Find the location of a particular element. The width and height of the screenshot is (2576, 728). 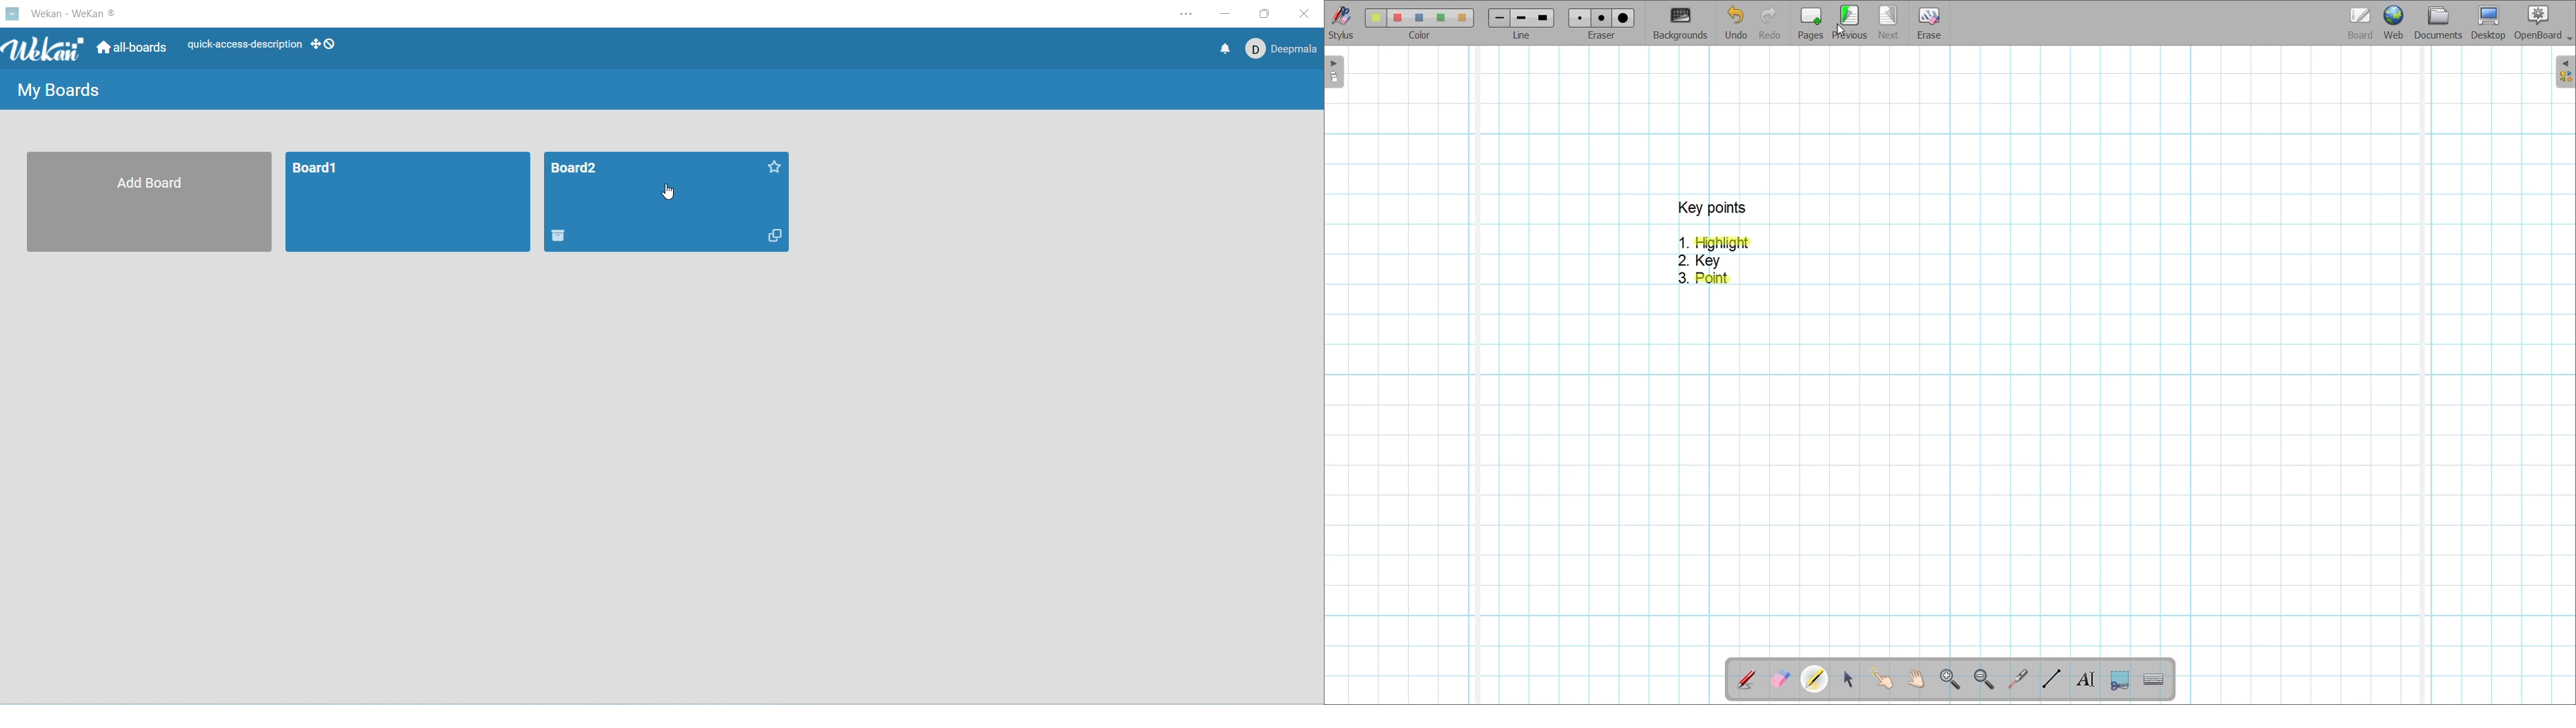

Web is located at coordinates (2394, 22).